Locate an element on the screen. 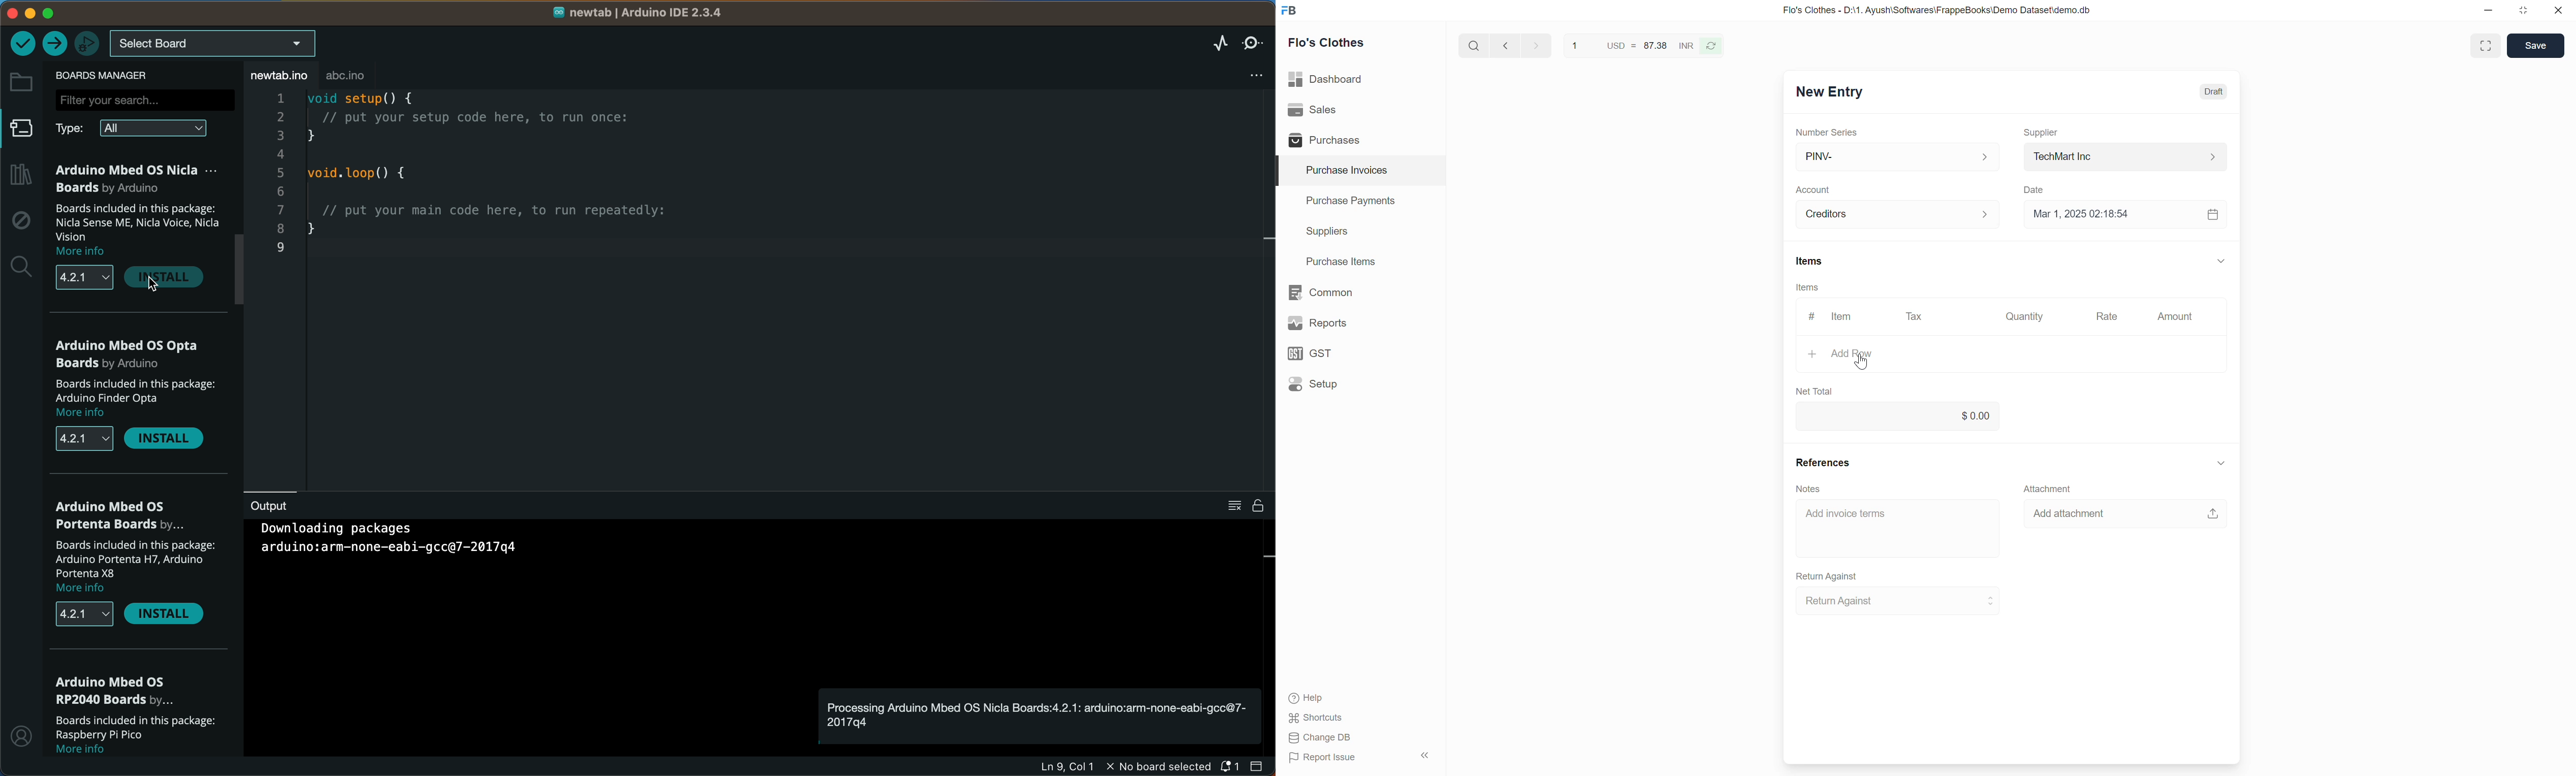 This screenshot has height=784, width=2576. file tab is located at coordinates (280, 75).